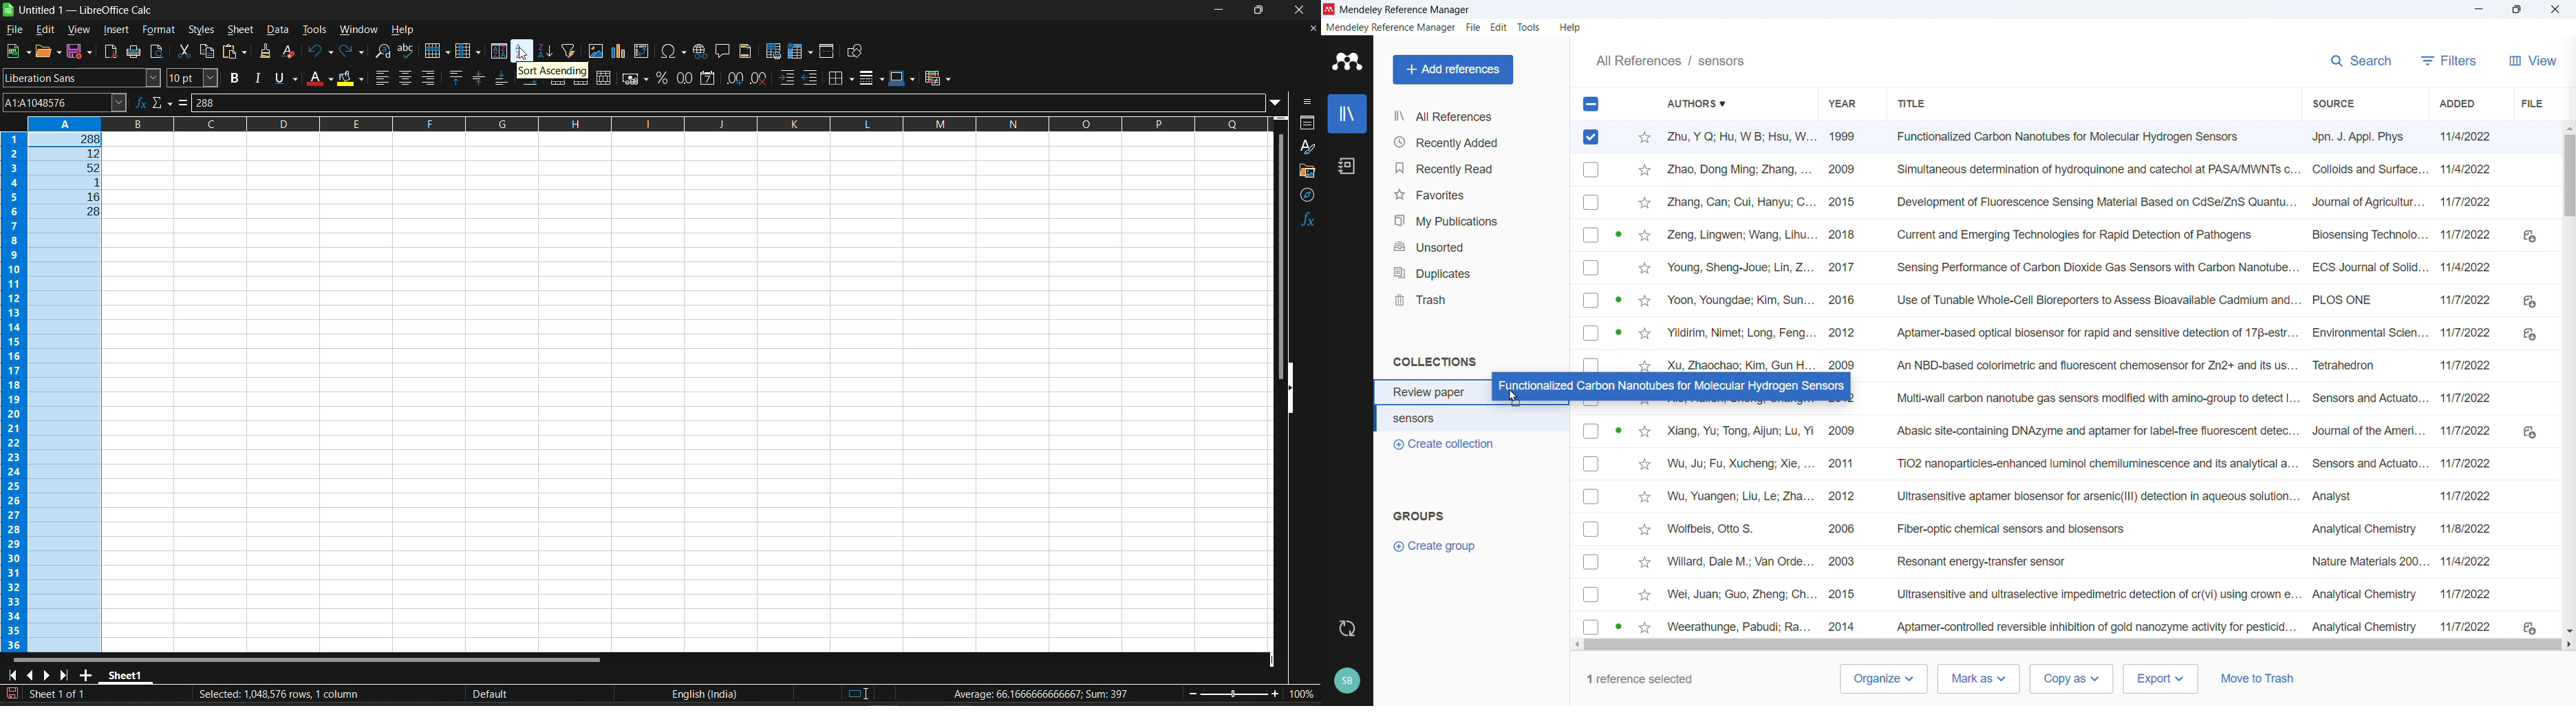  I want to click on All references/ Sensors , so click(1670, 60).